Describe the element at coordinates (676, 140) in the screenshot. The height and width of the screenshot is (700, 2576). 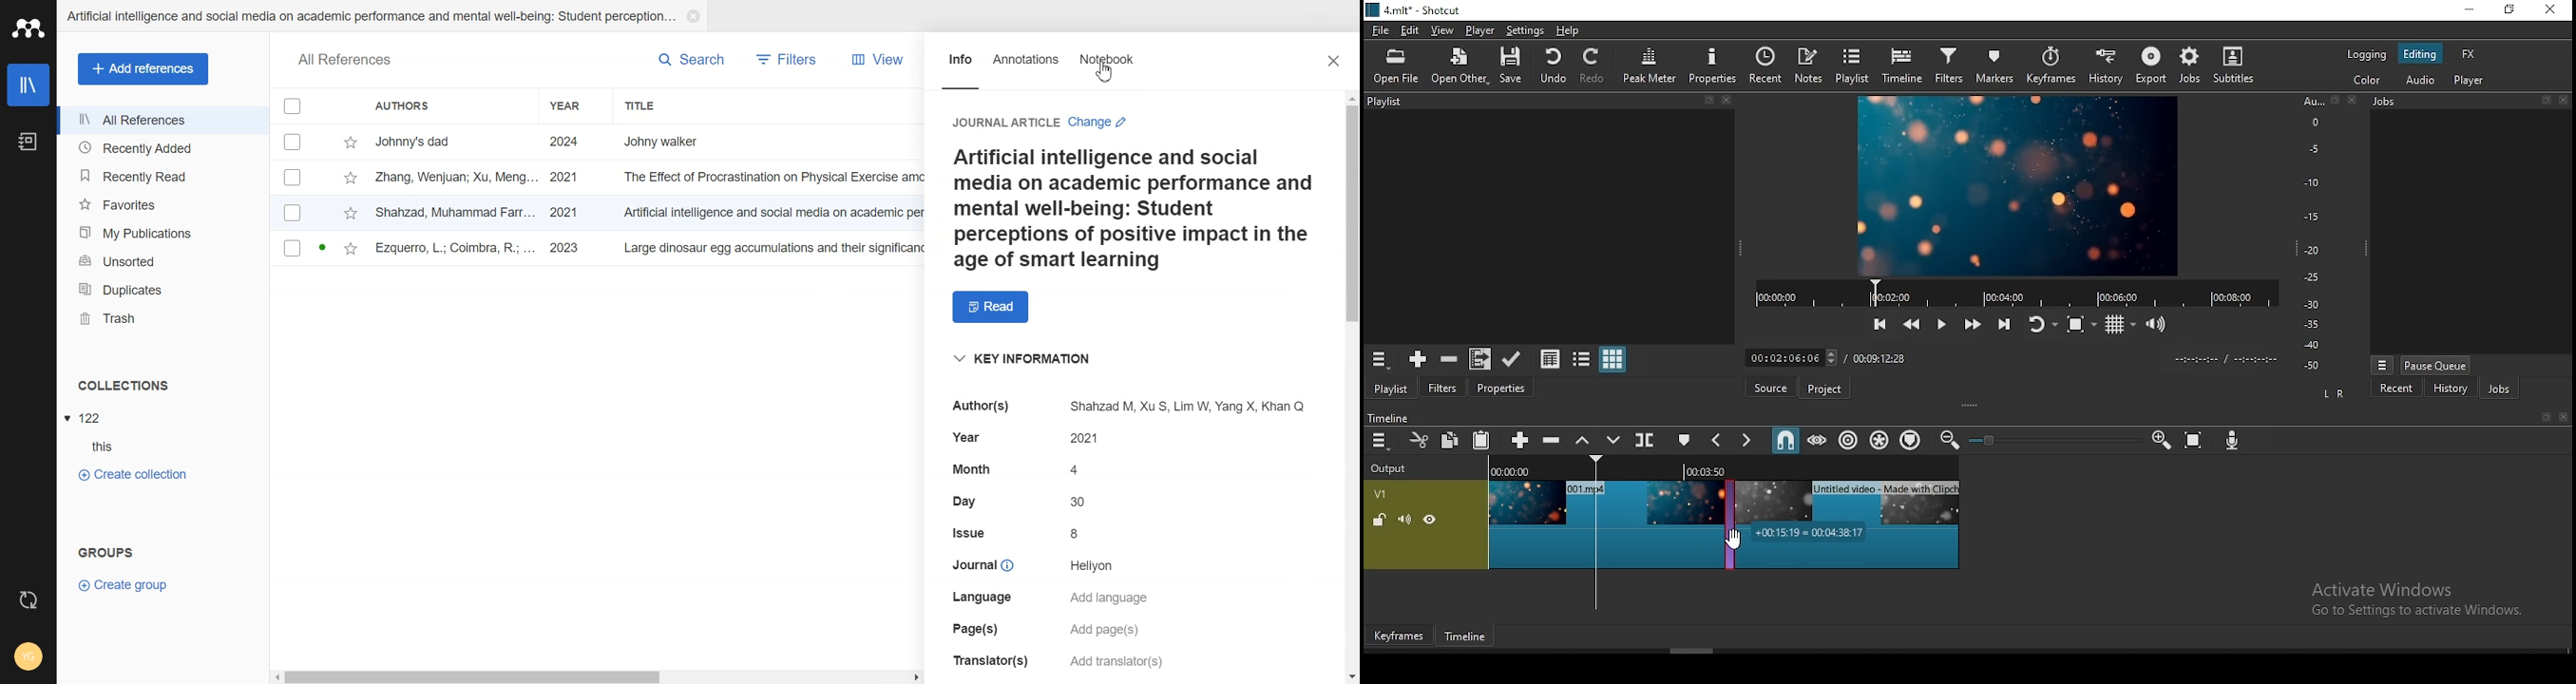
I see `Johny walker` at that location.